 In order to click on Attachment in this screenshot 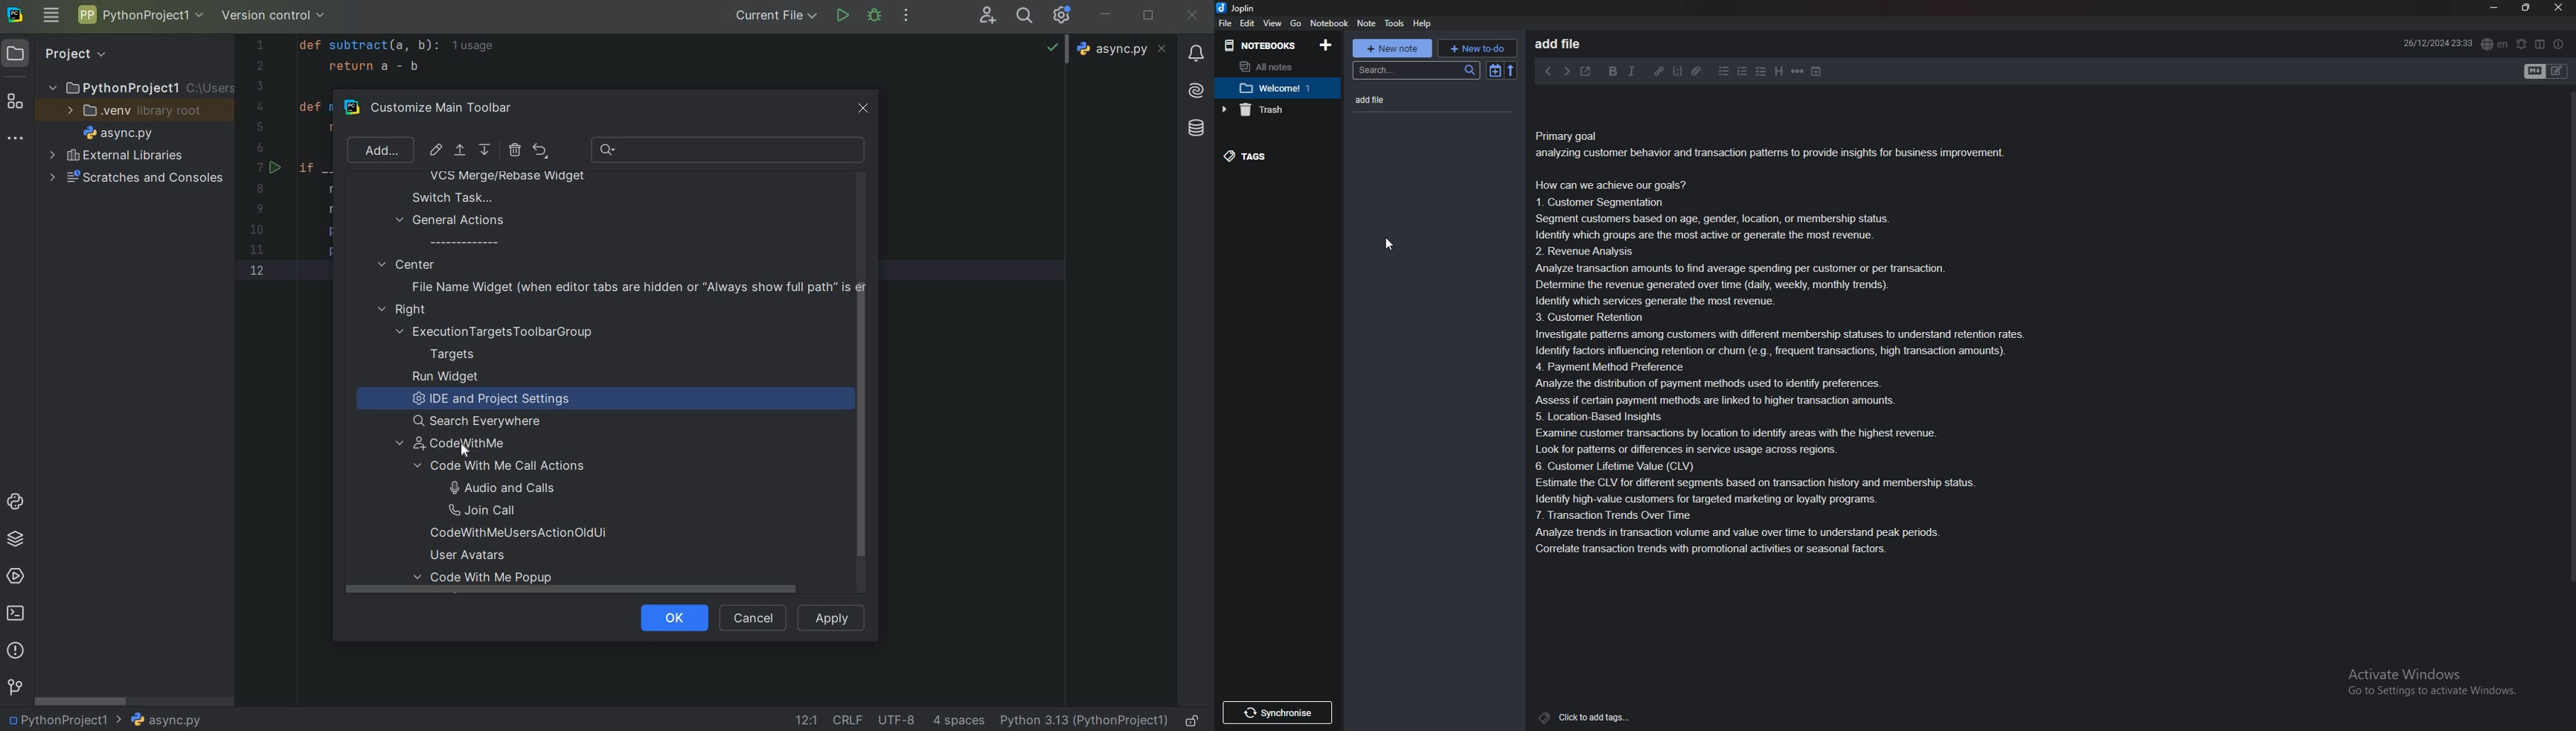, I will do `click(1696, 72)`.